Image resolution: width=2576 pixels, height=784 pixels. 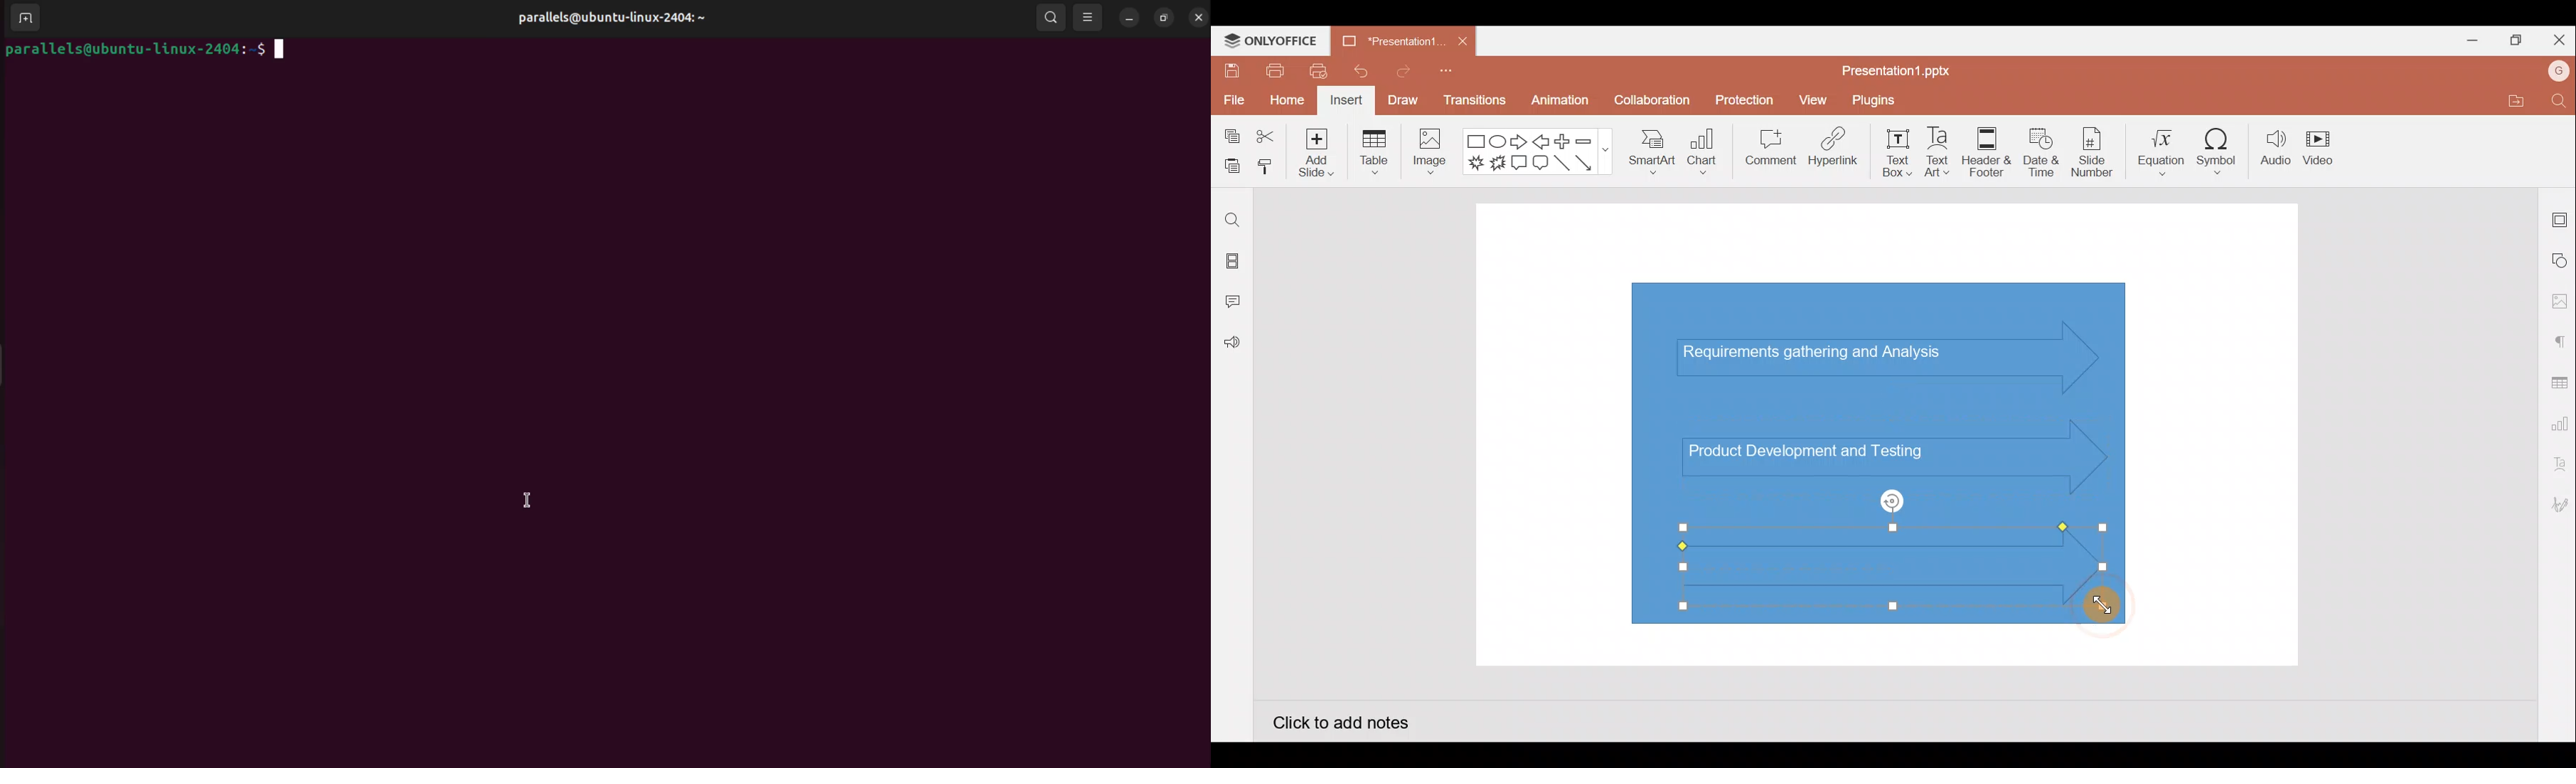 What do you see at coordinates (1266, 137) in the screenshot?
I see `Cut` at bounding box center [1266, 137].